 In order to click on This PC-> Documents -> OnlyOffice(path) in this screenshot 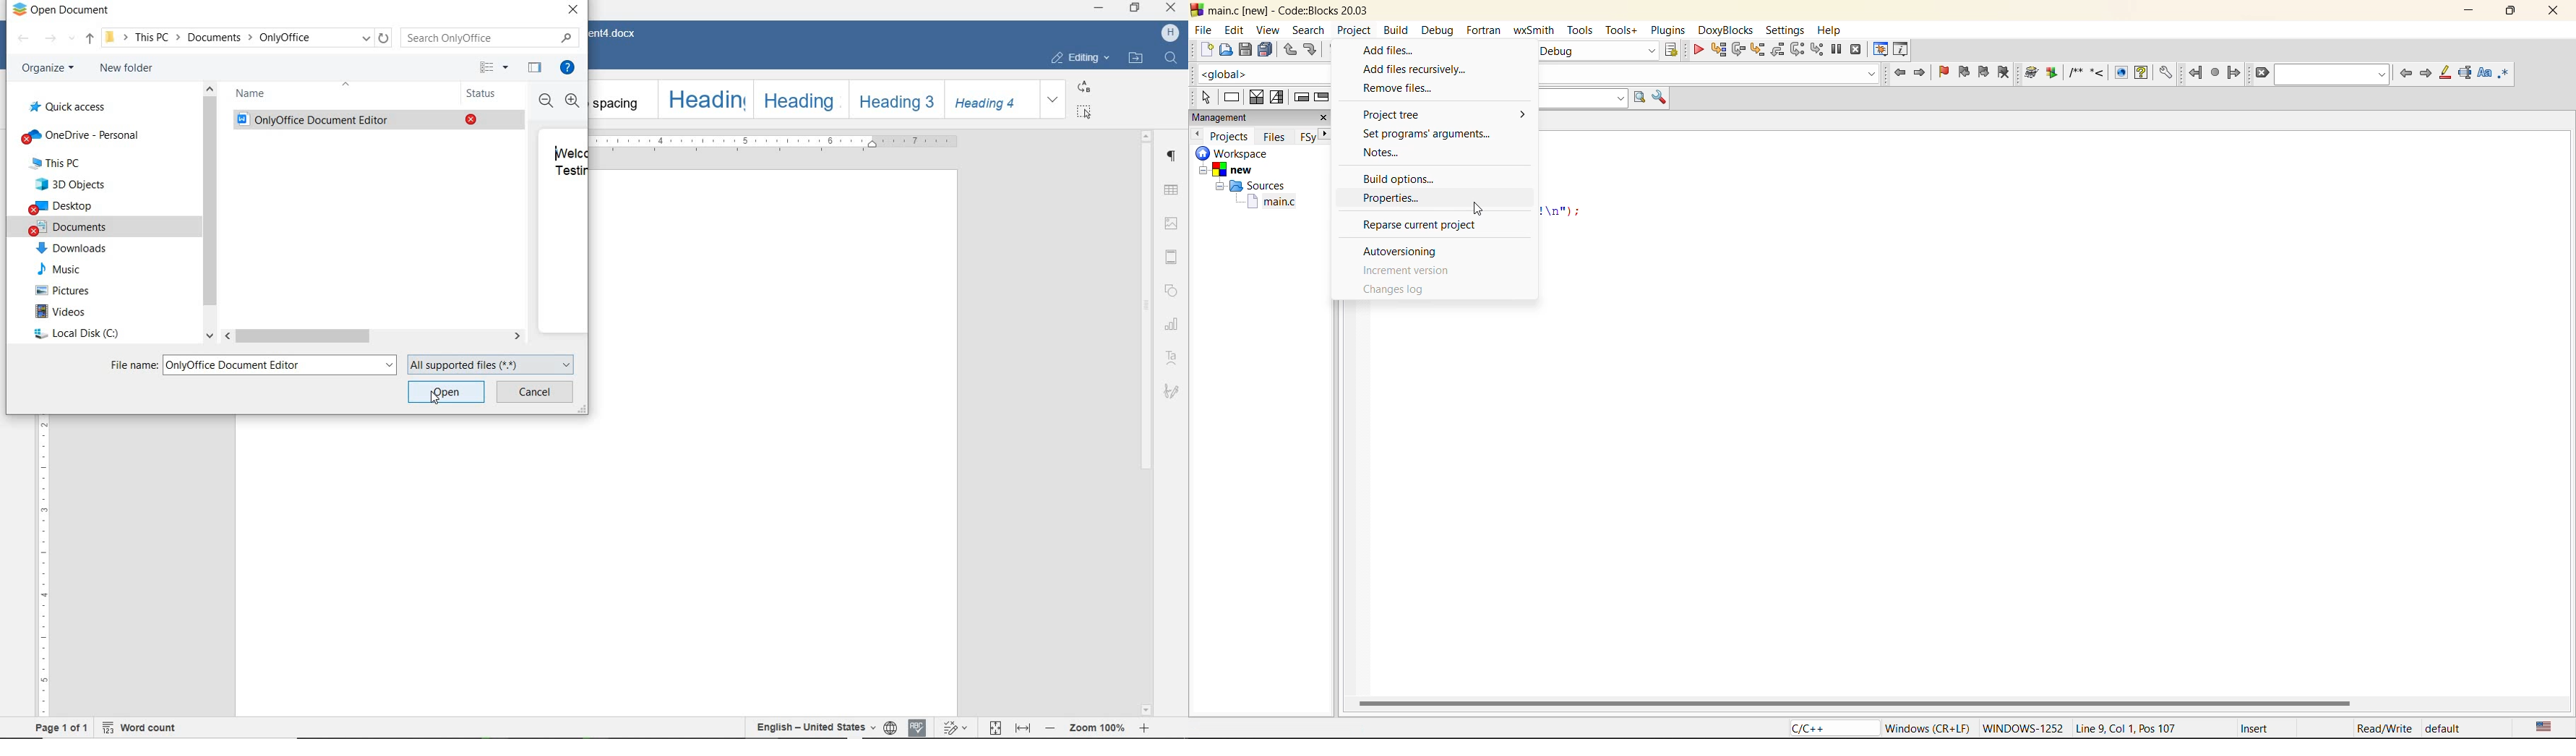, I will do `click(238, 37)`.